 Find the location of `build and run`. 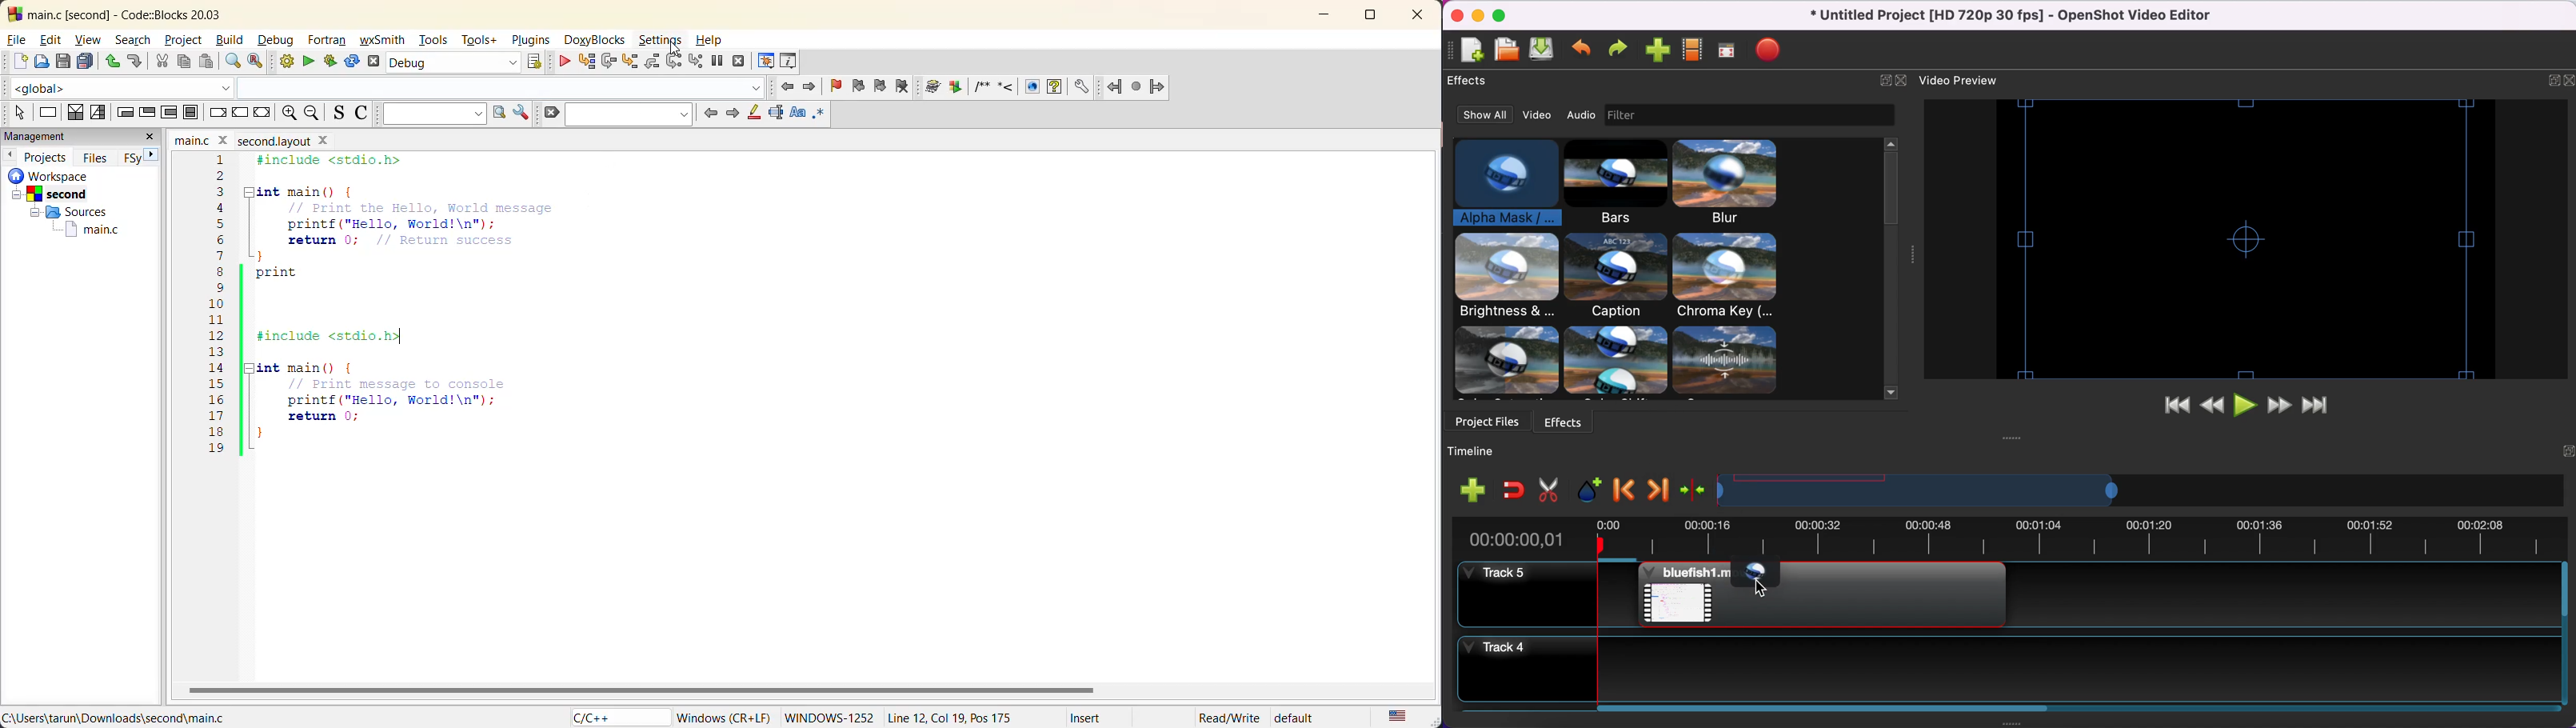

build and run is located at coordinates (330, 61).